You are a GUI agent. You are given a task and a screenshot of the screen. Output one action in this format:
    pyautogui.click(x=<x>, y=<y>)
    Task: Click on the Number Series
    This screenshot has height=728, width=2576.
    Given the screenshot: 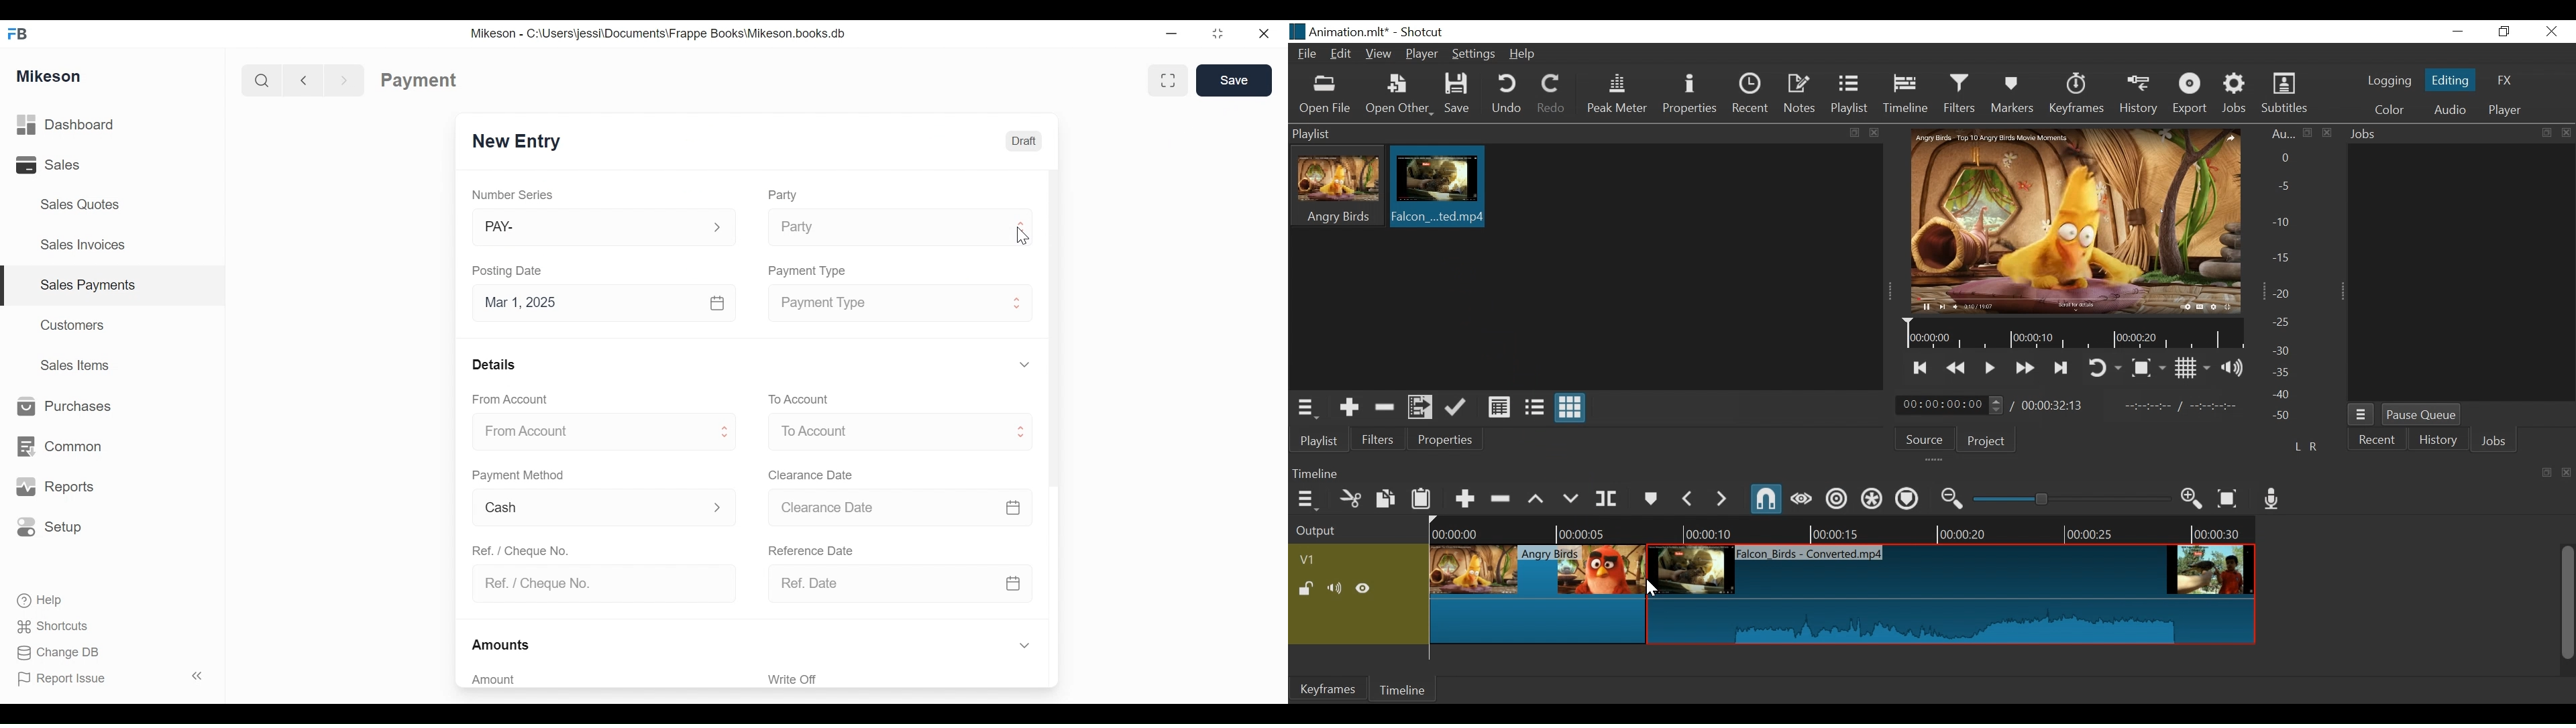 What is the action you would take?
    pyautogui.click(x=515, y=195)
    